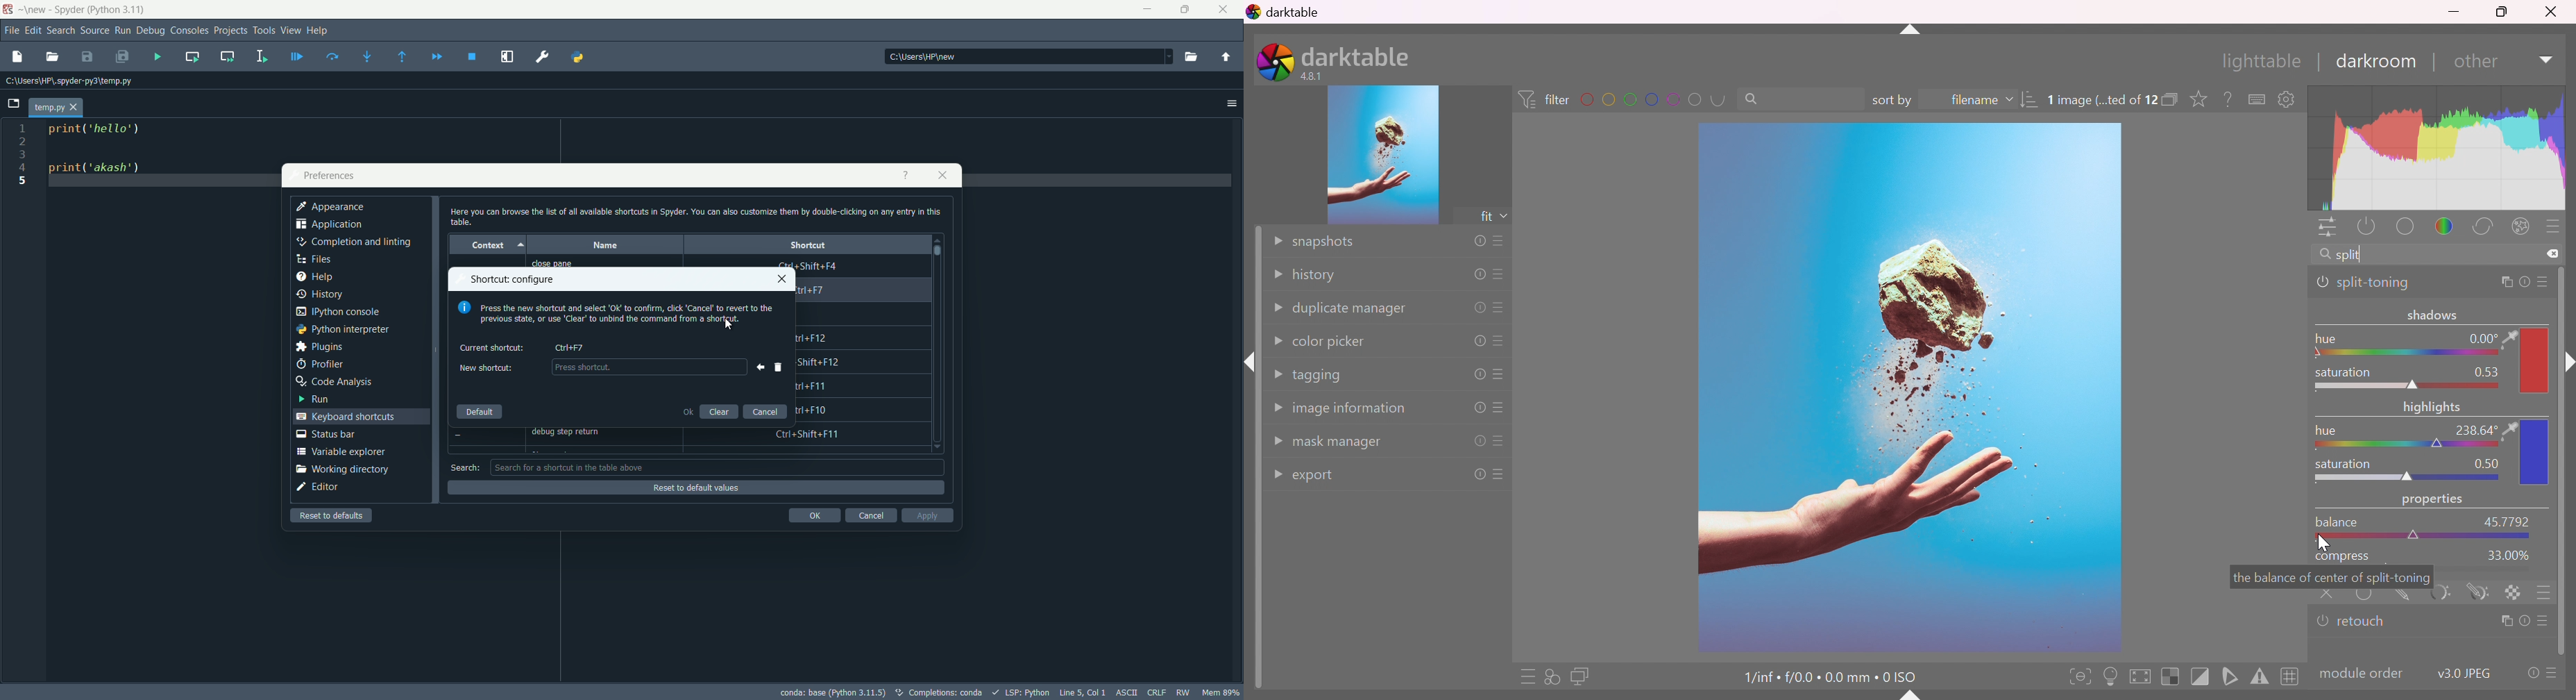 The width and height of the screenshot is (2576, 700). Describe the element at coordinates (96, 31) in the screenshot. I see `source menu` at that location.